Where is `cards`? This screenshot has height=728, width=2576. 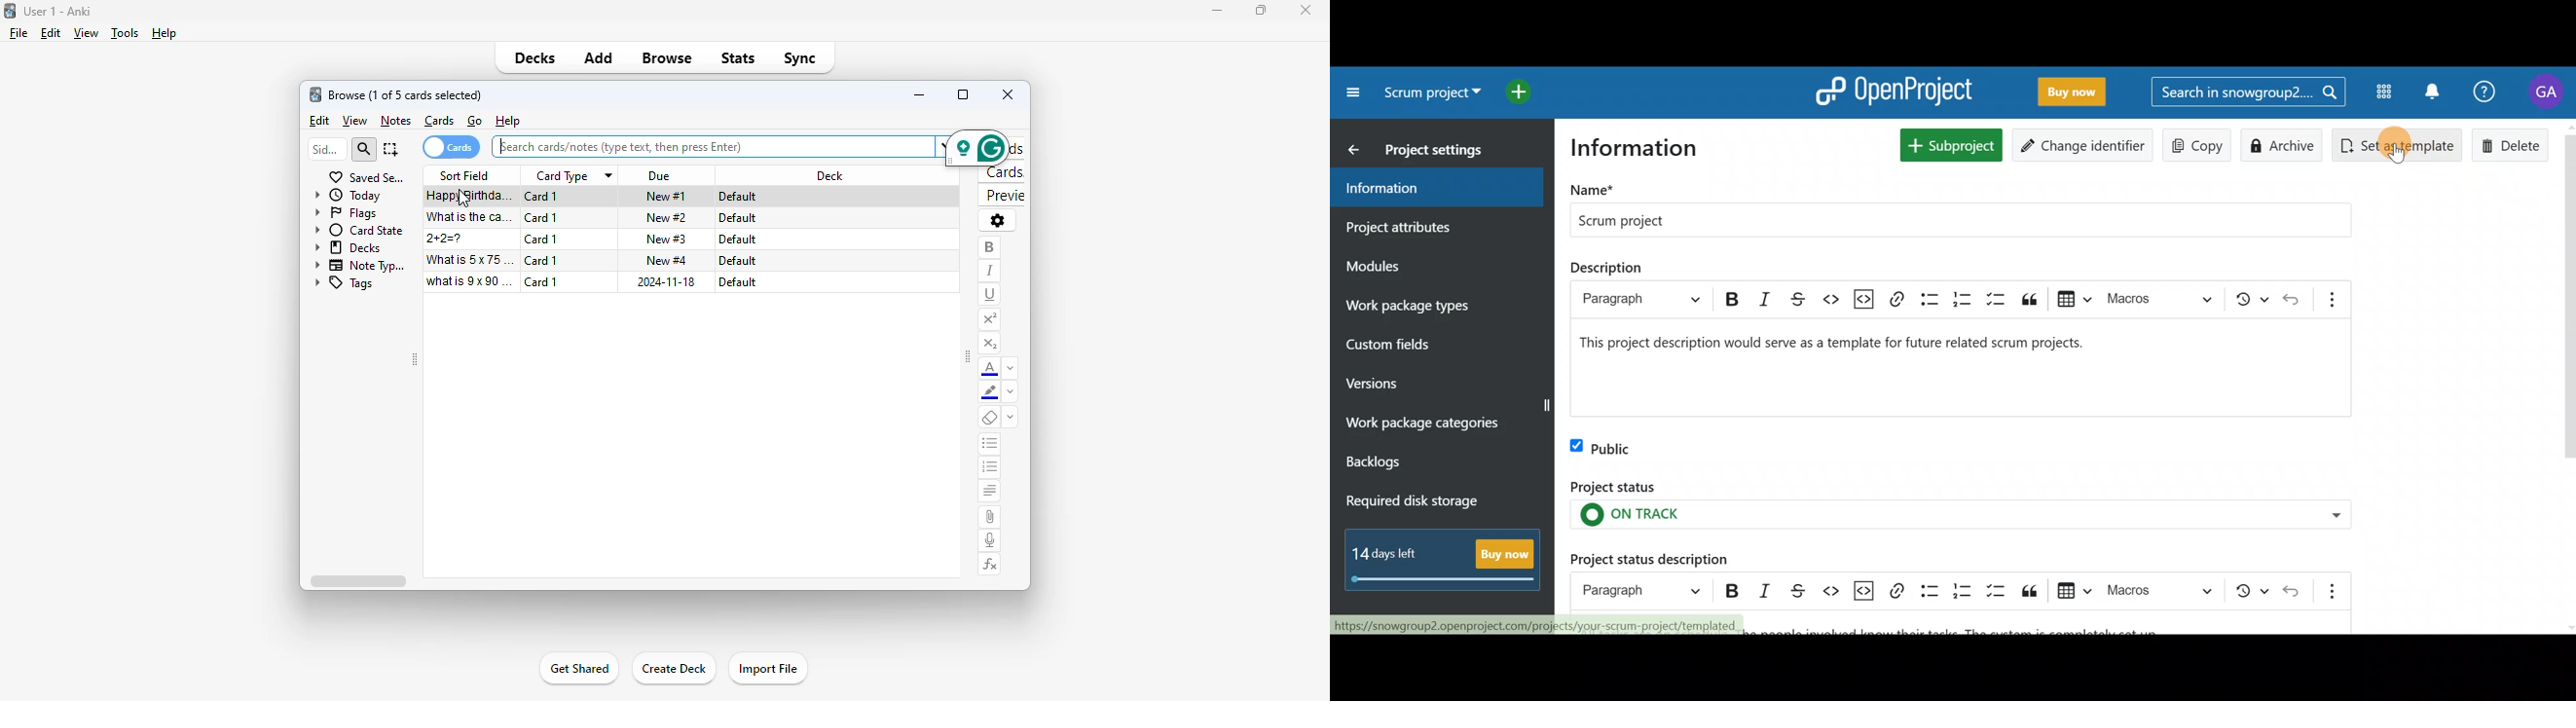 cards is located at coordinates (439, 121).